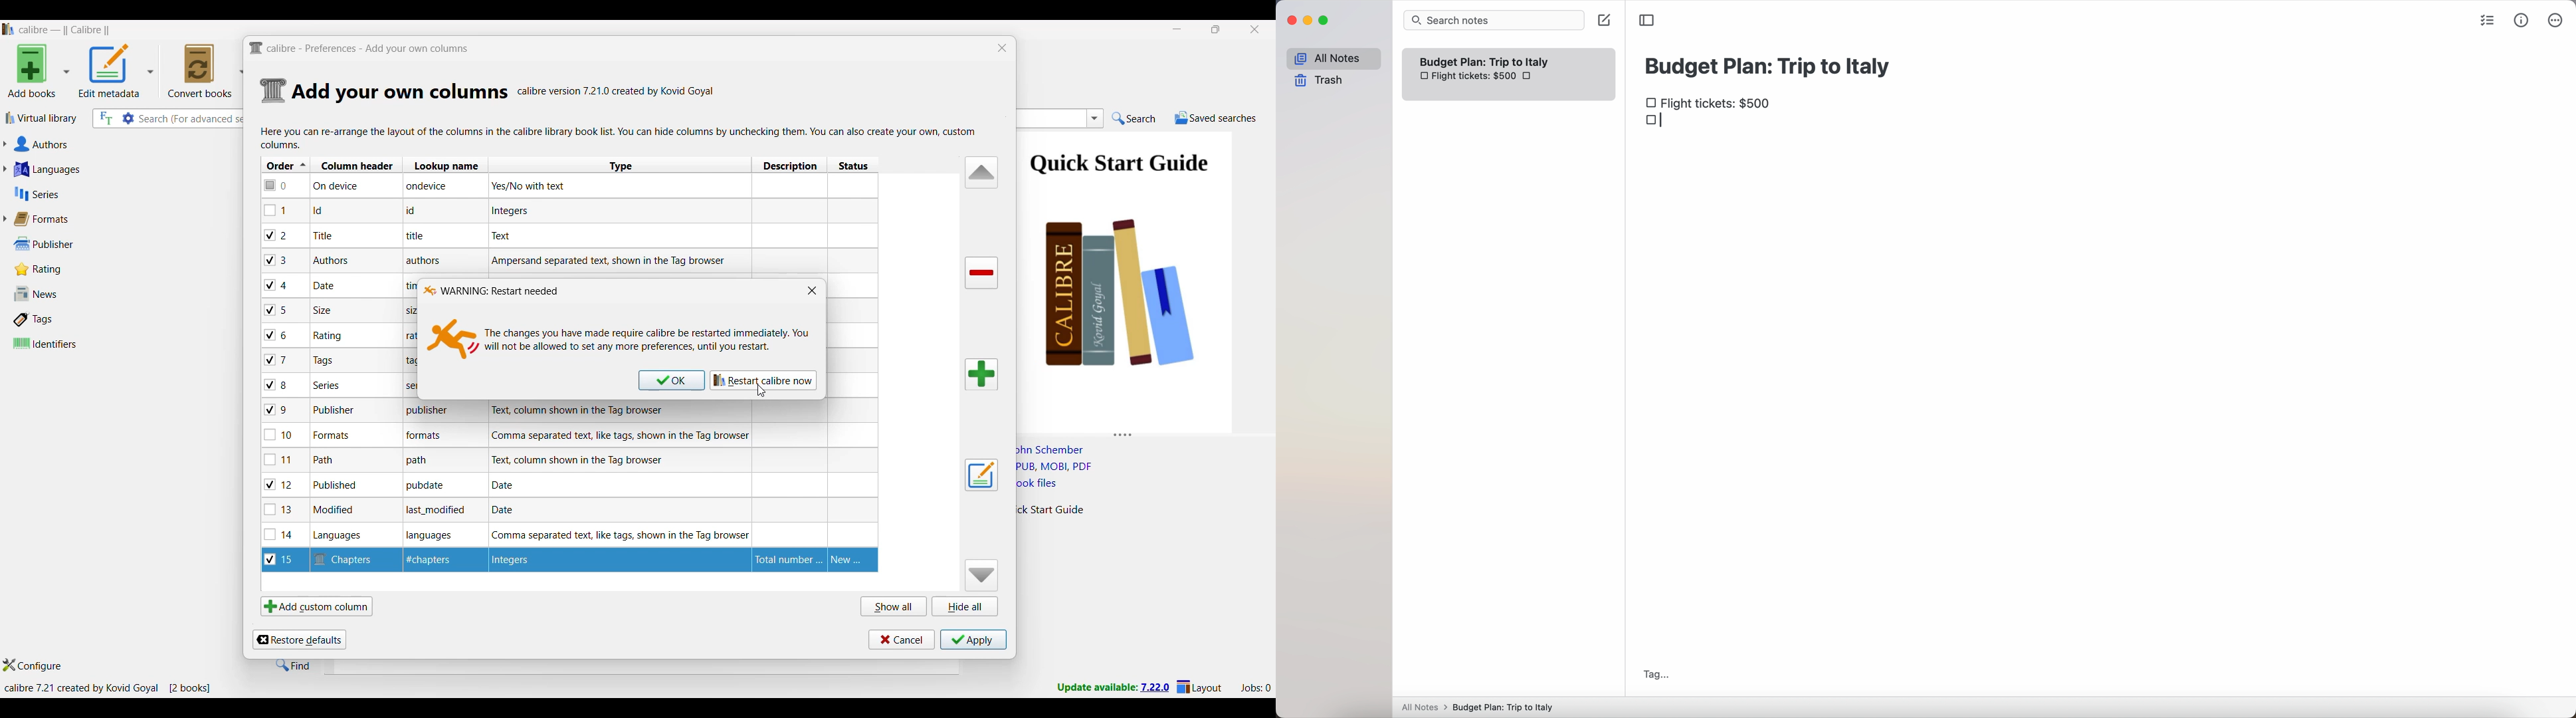 The width and height of the screenshot is (2576, 728). Describe the element at coordinates (1656, 674) in the screenshot. I see `tag` at that location.